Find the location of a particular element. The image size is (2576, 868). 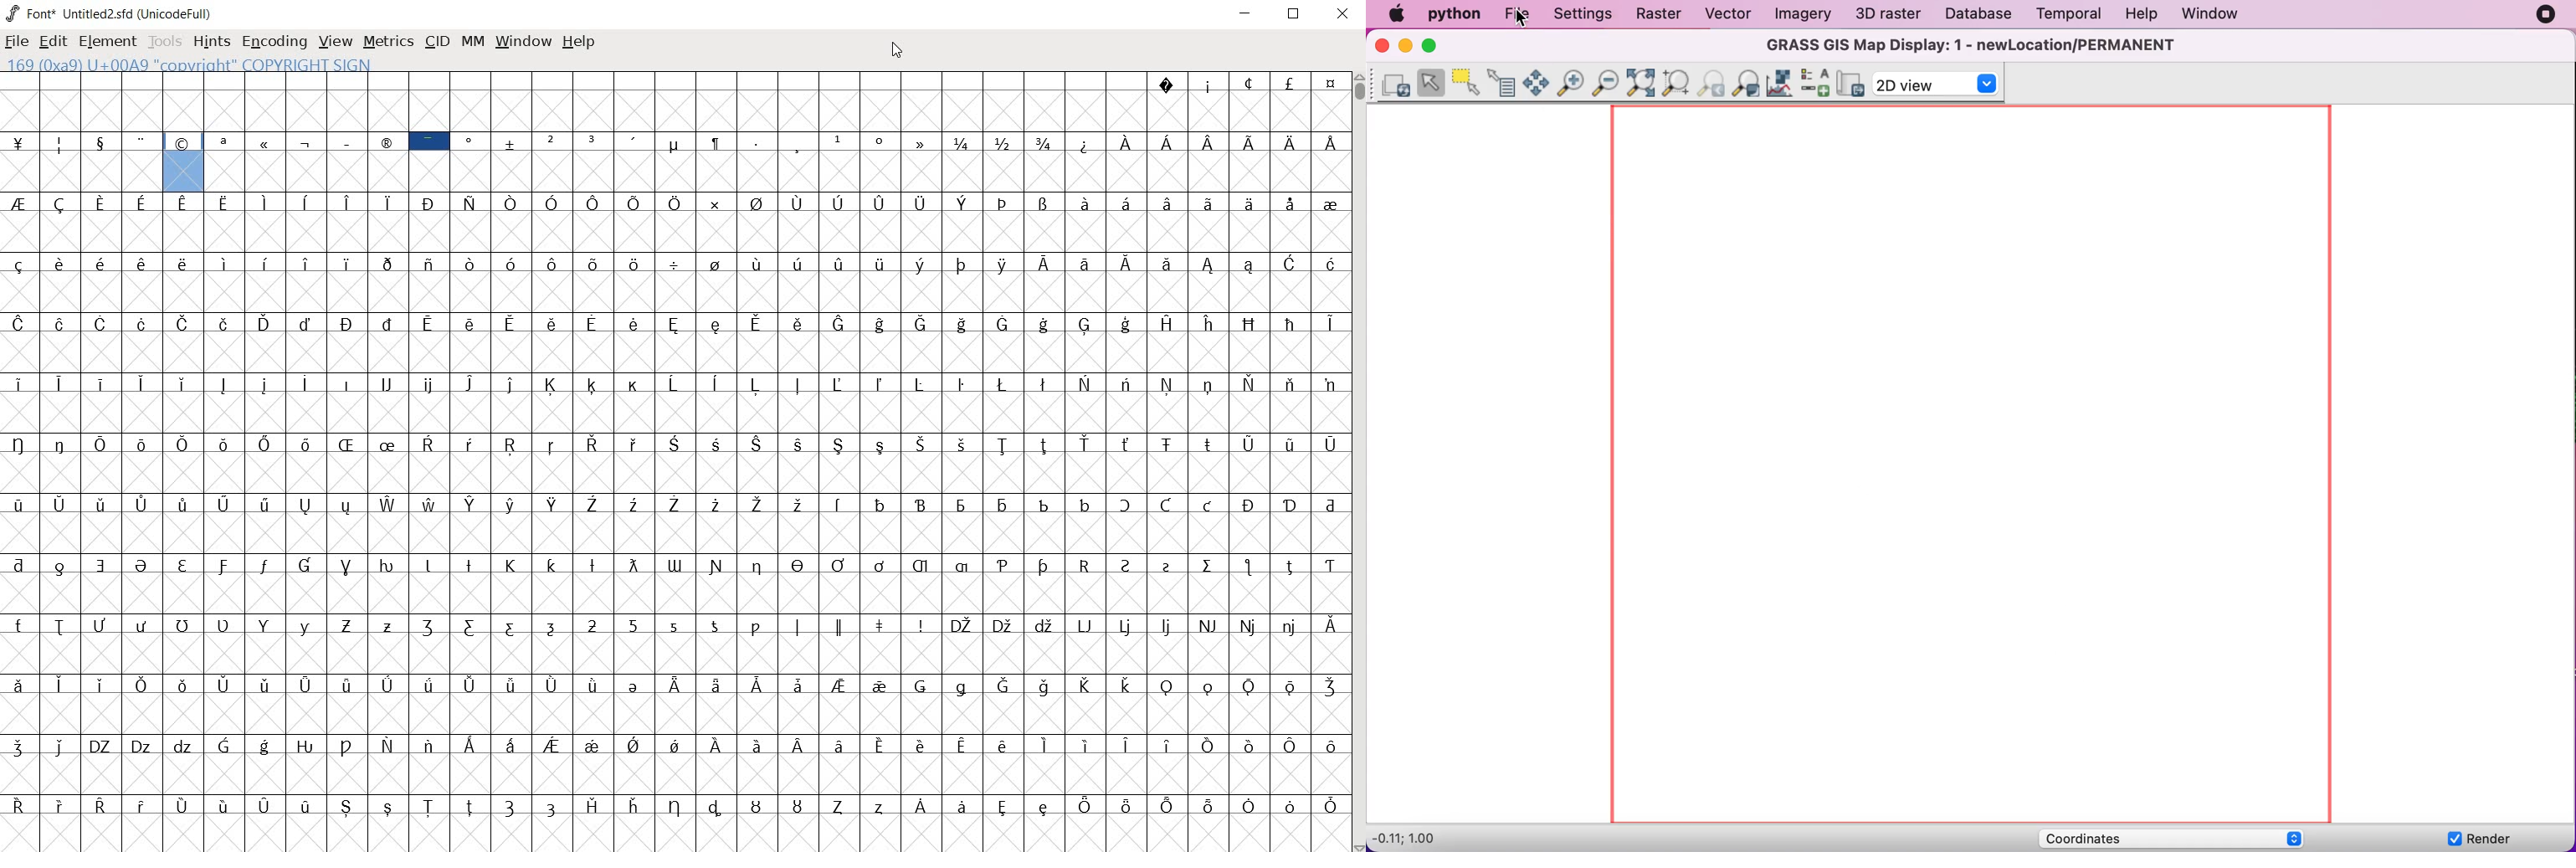

hints is located at coordinates (210, 43).